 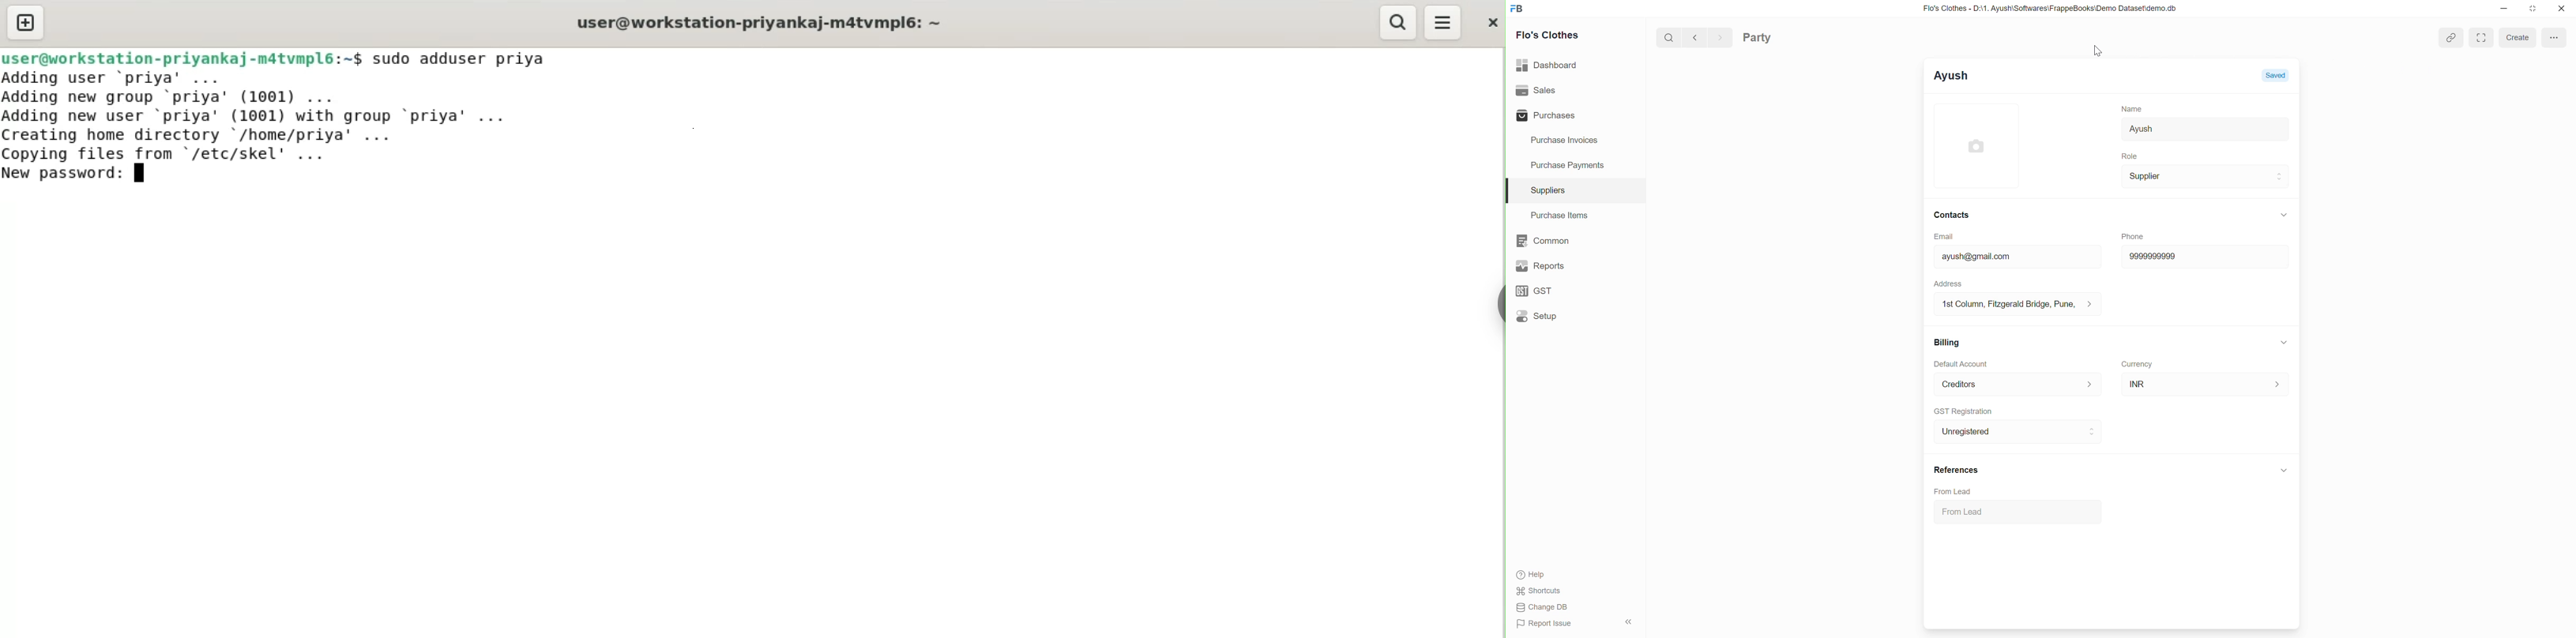 What do you see at coordinates (2018, 304) in the screenshot?
I see `1st Column, Fitzgerald Bridge, Pune,` at bounding box center [2018, 304].